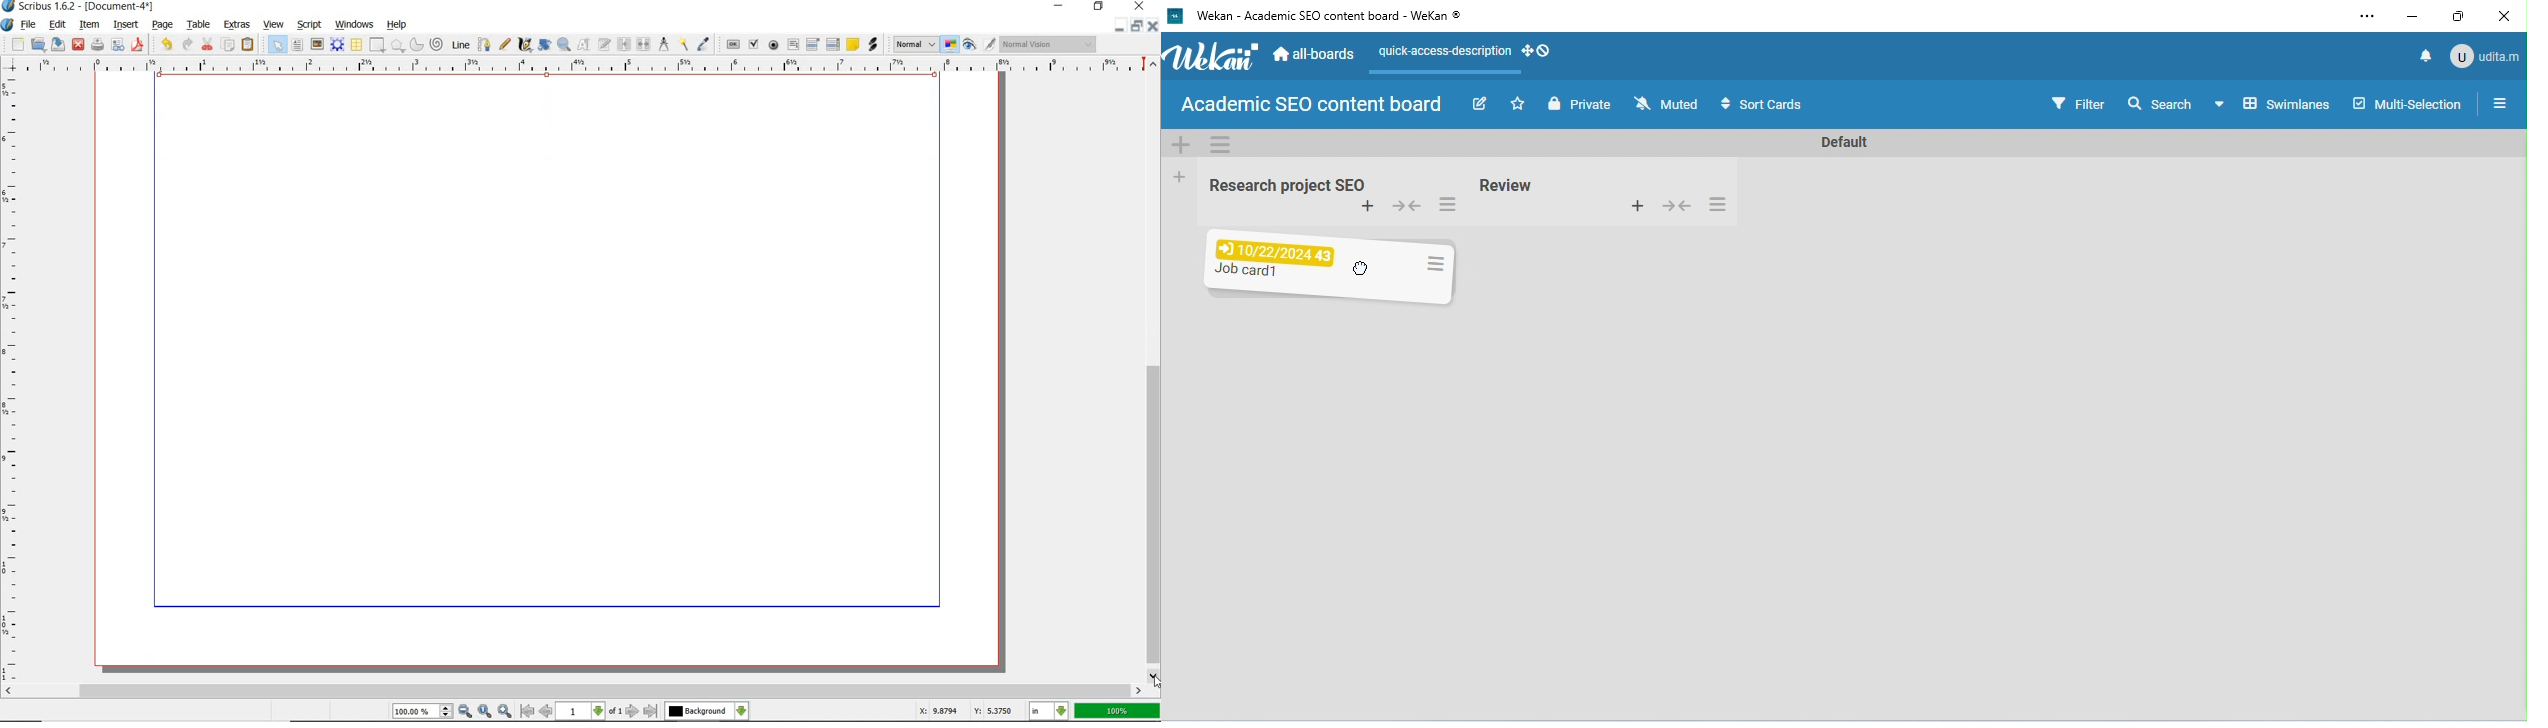  What do you see at coordinates (229, 45) in the screenshot?
I see `copy` at bounding box center [229, 45].